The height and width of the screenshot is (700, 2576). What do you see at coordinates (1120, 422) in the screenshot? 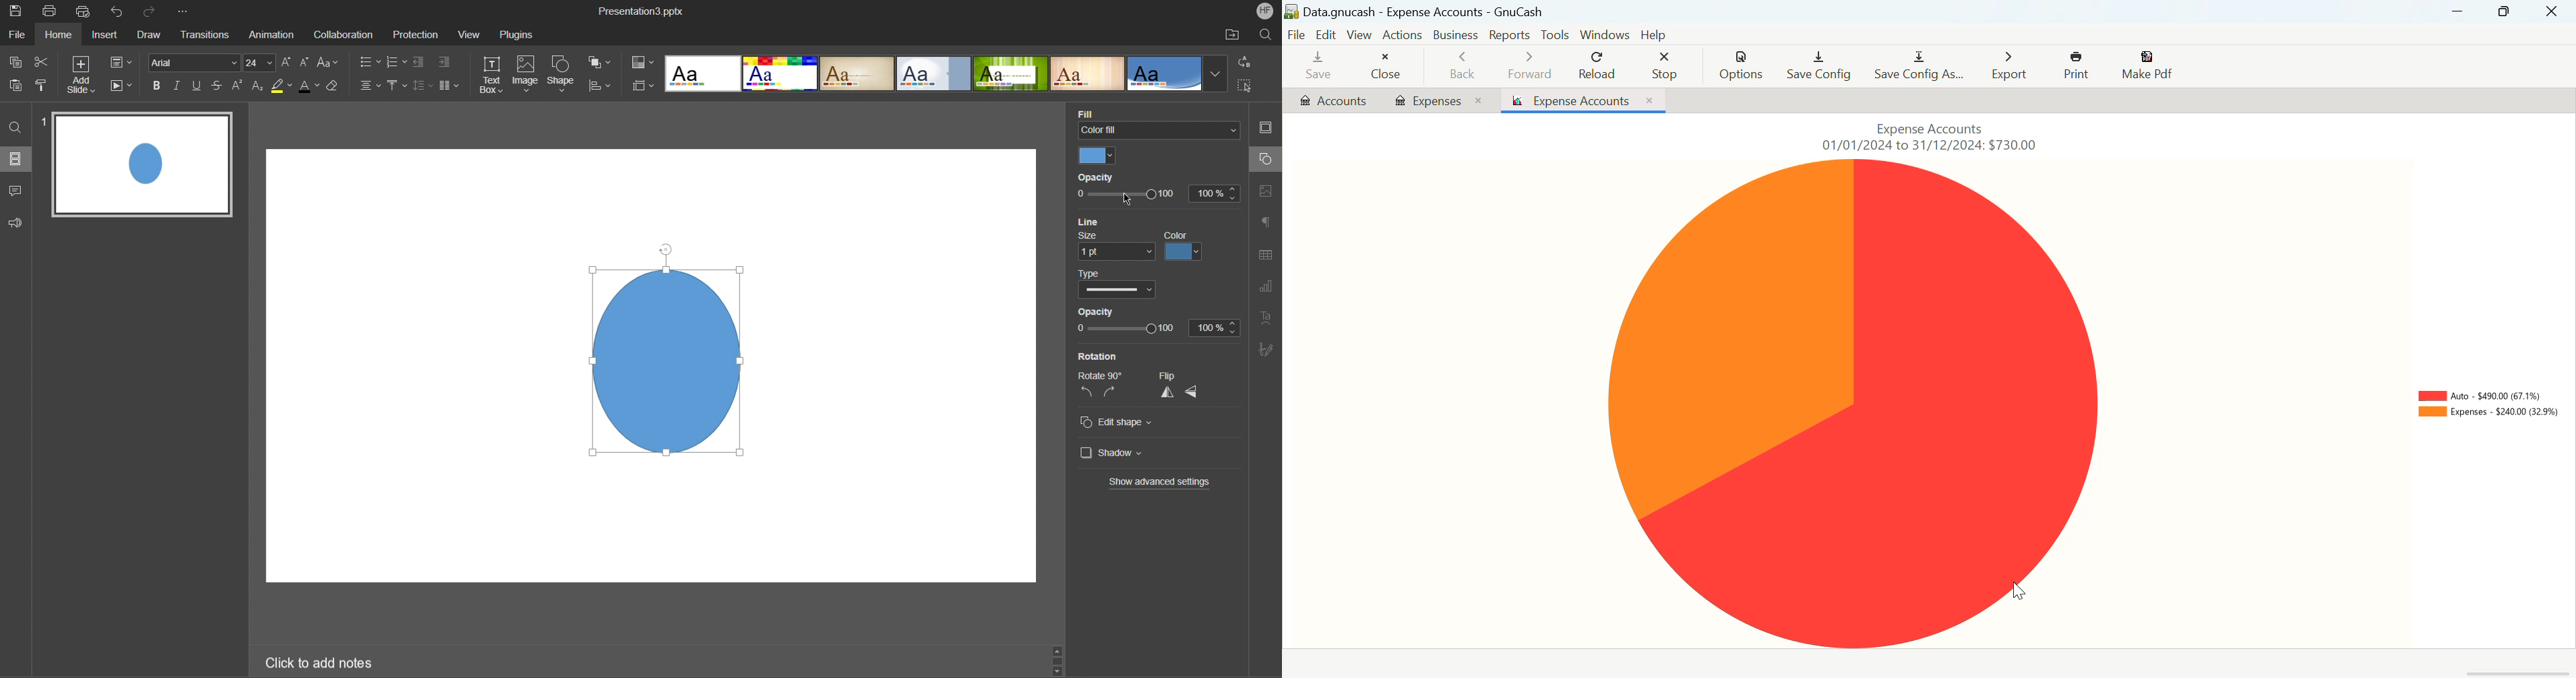
I see `Edit Shape` at bounding box center [1120, 422].